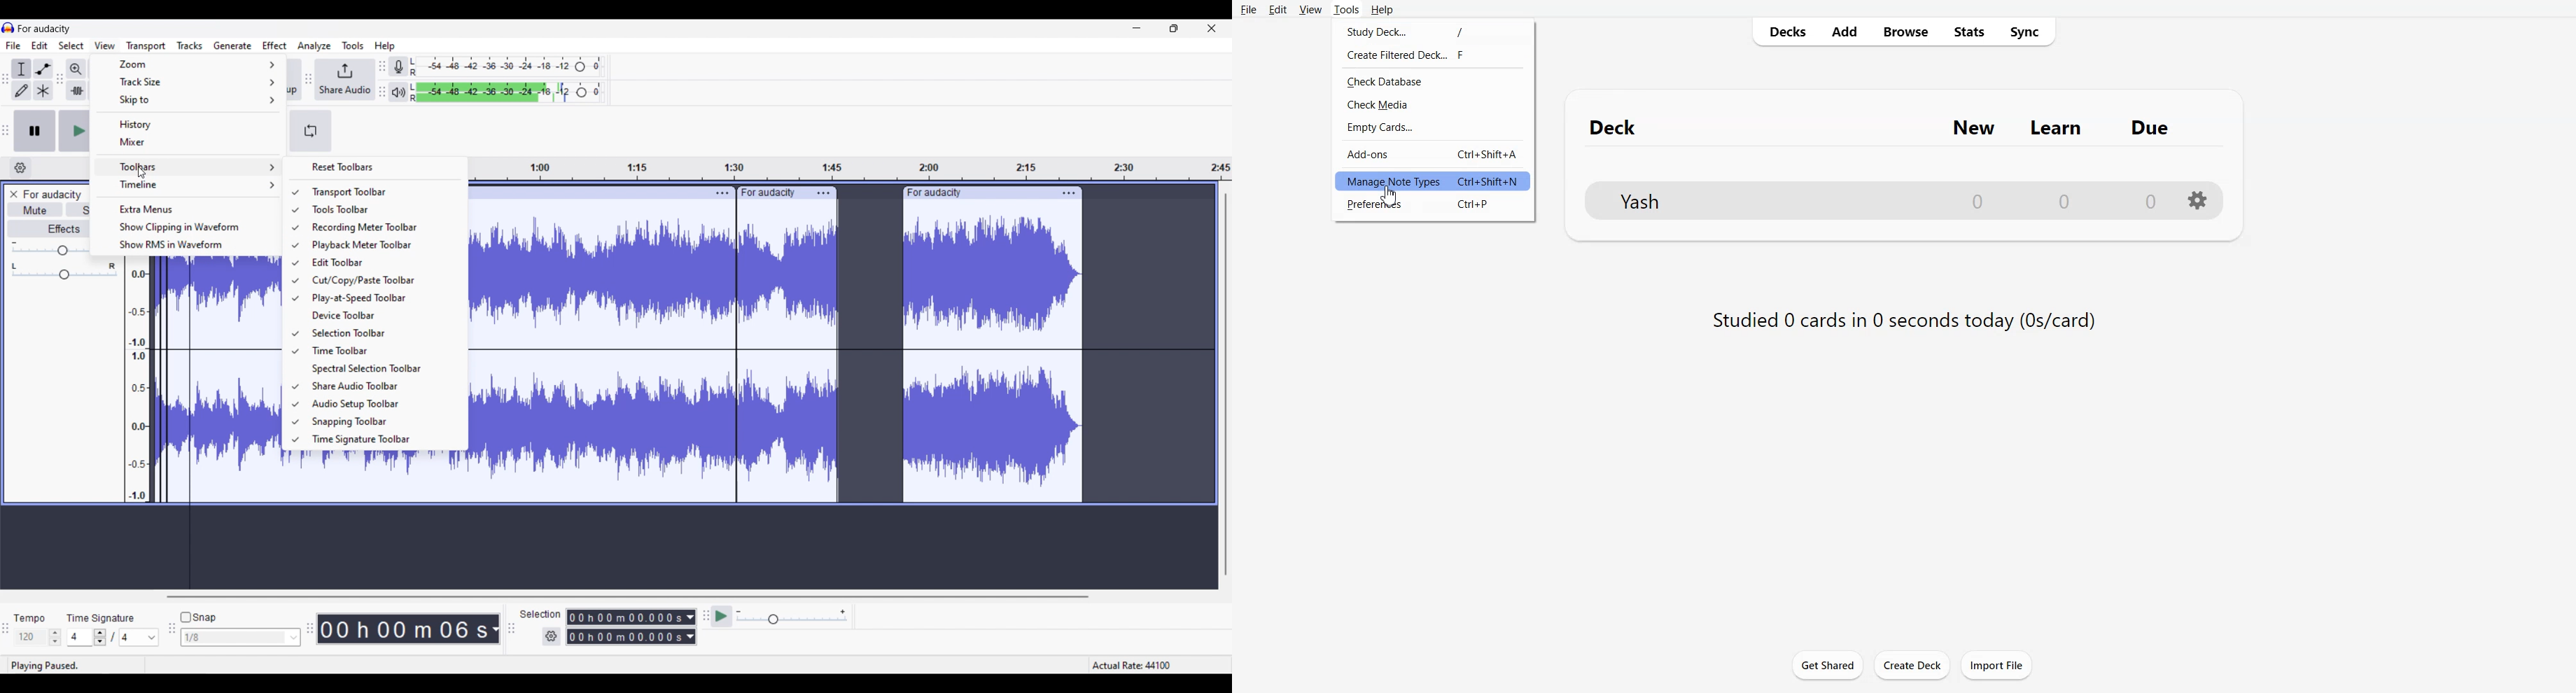 The width and height of the screenshot is (2576, 700). What do you see at coordinates (1432, 81) in the screenshot?
I see `Check Database` at bounding box center [1432, 81].